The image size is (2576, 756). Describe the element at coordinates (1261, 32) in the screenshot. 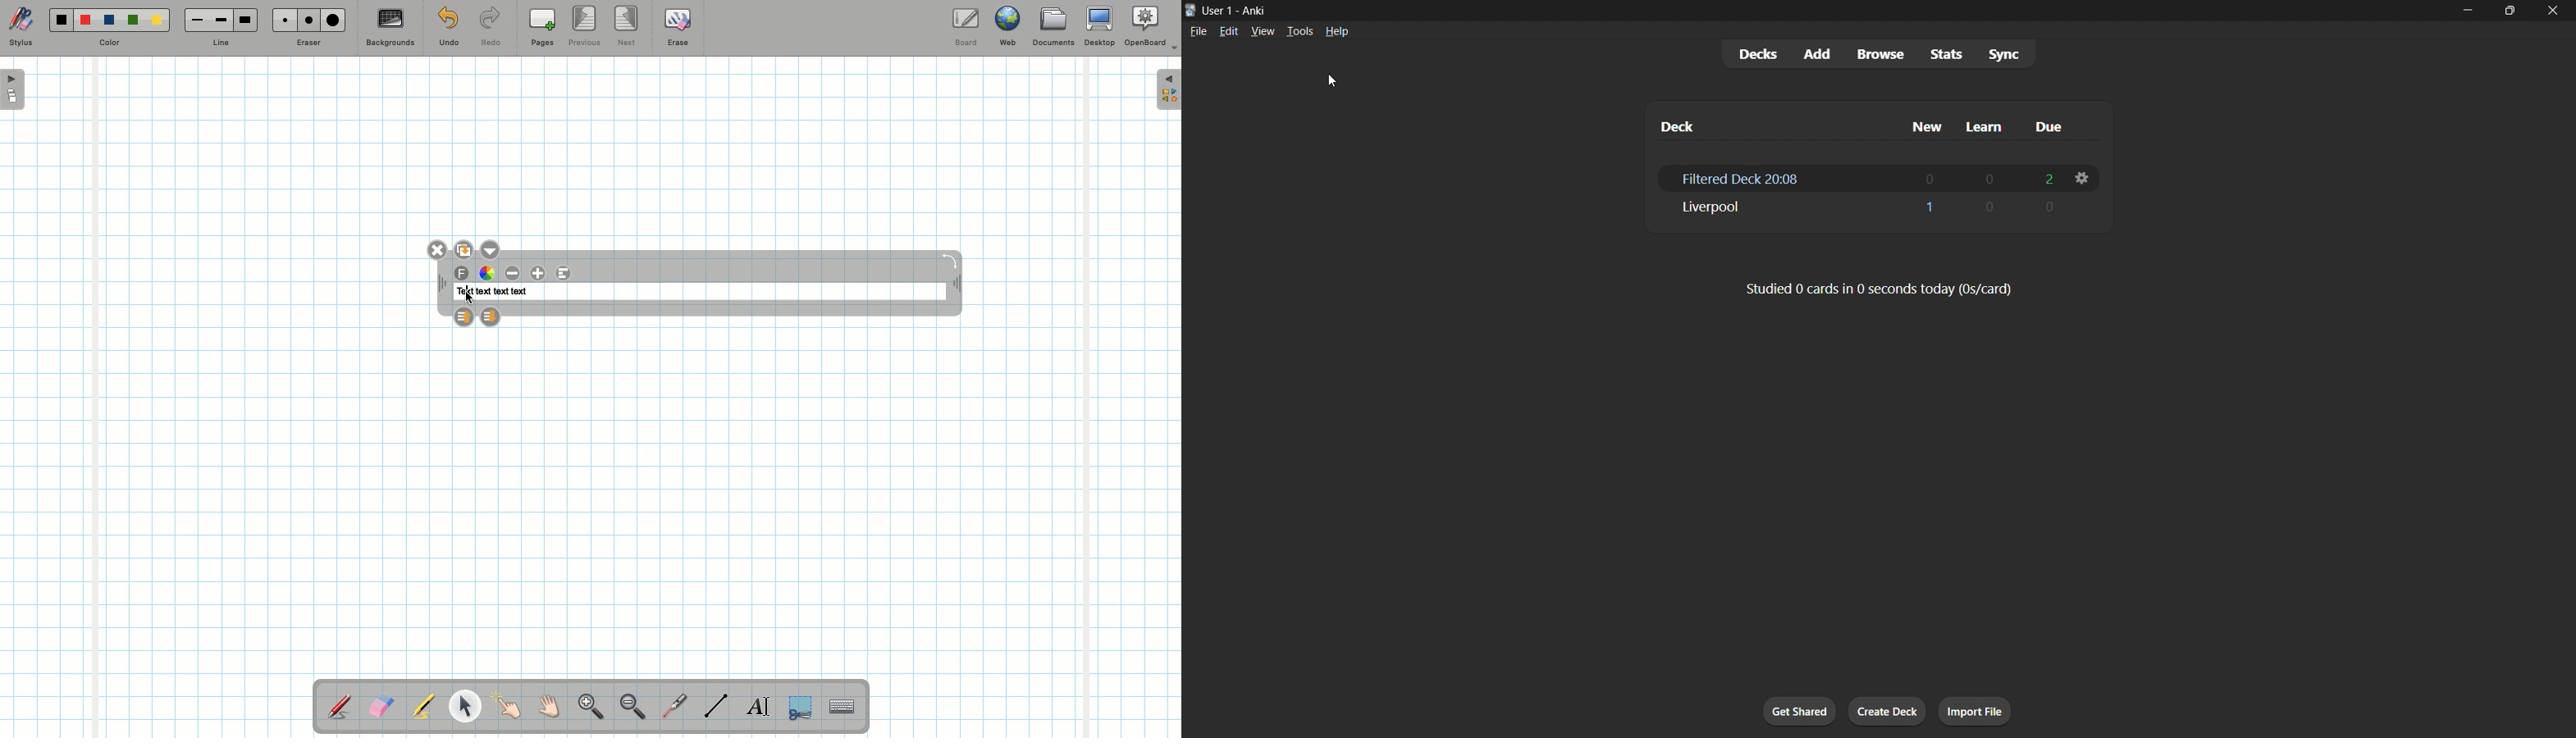

I see `view` at that location.